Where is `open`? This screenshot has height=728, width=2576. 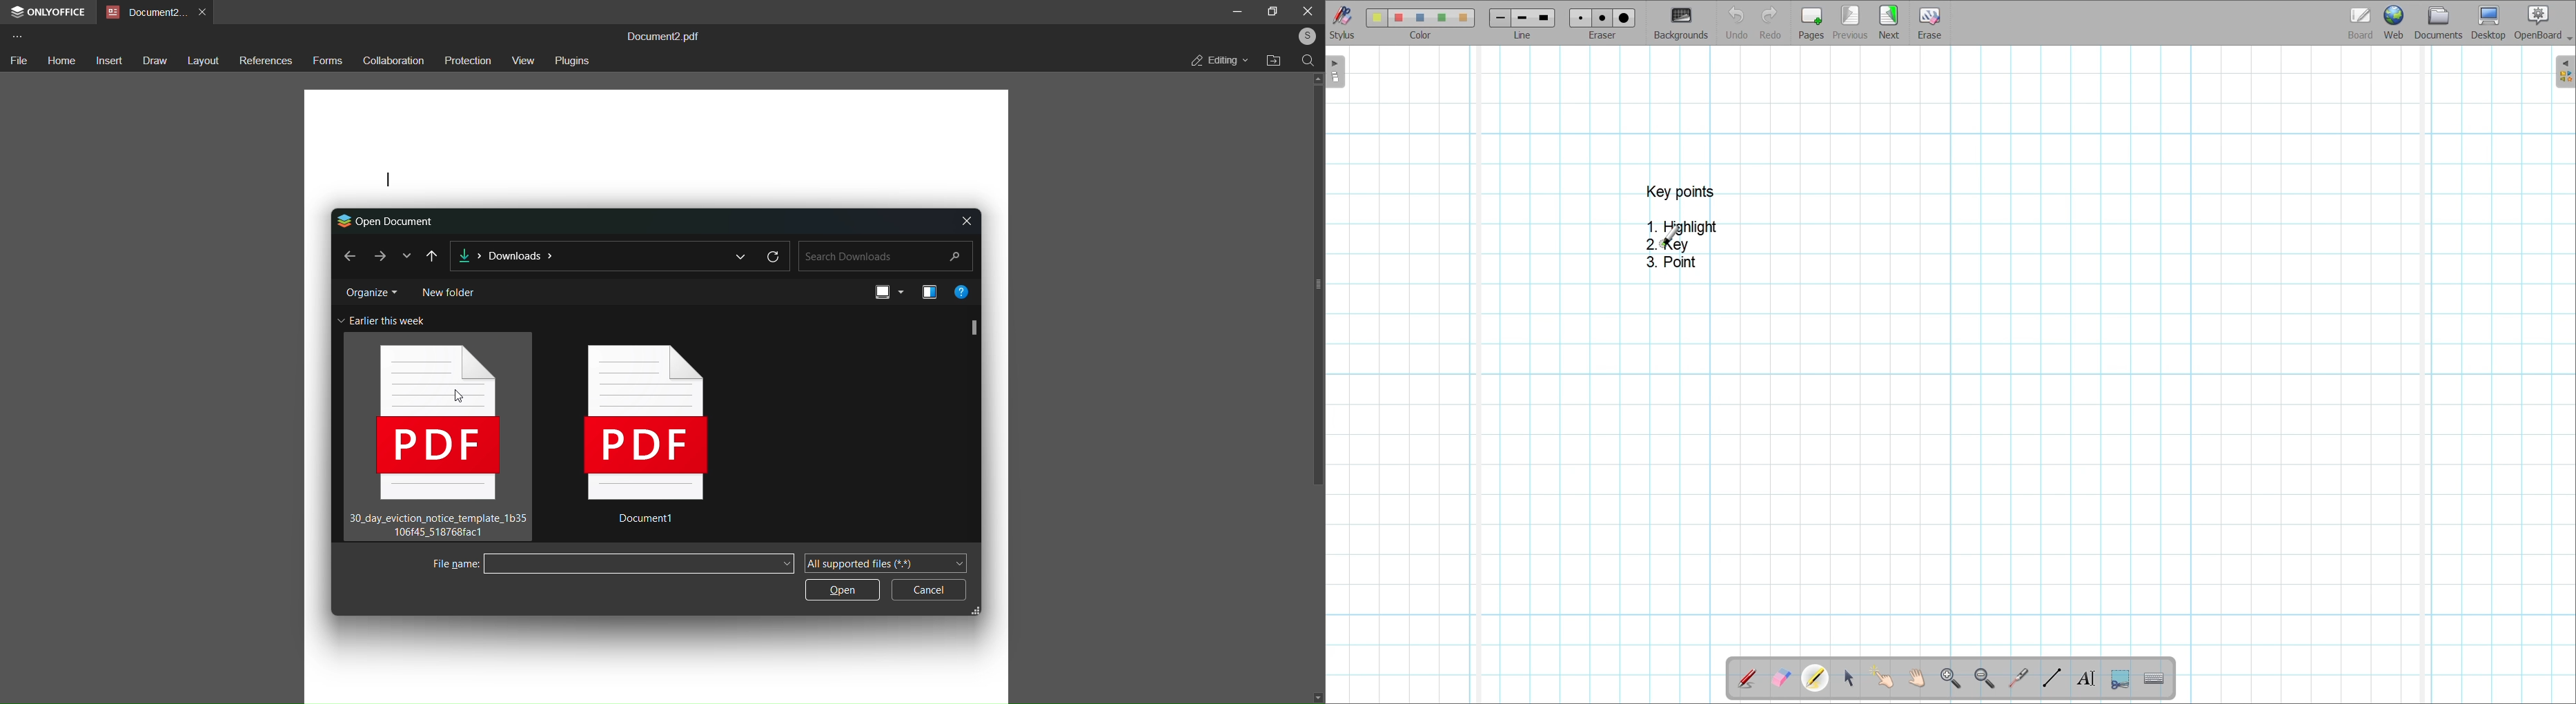 open is located at coordinates (840, 591).